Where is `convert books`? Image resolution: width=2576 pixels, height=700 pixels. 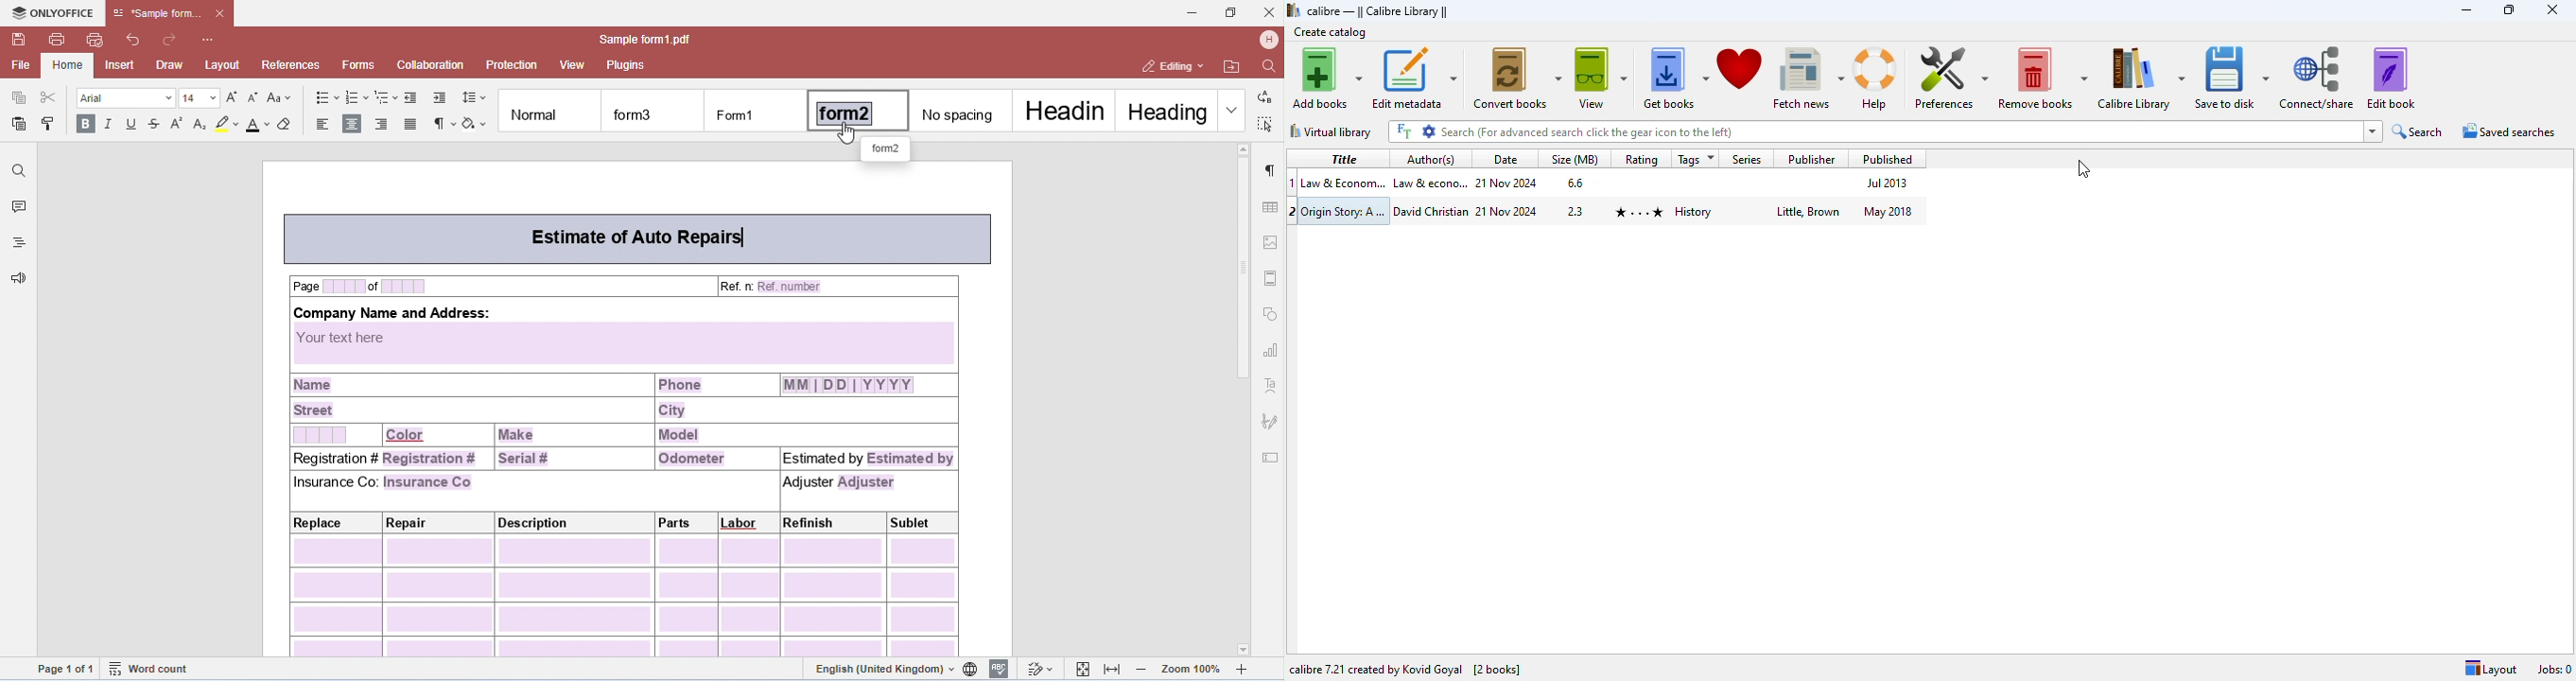 convert books is located at coordinates (1519, 77).